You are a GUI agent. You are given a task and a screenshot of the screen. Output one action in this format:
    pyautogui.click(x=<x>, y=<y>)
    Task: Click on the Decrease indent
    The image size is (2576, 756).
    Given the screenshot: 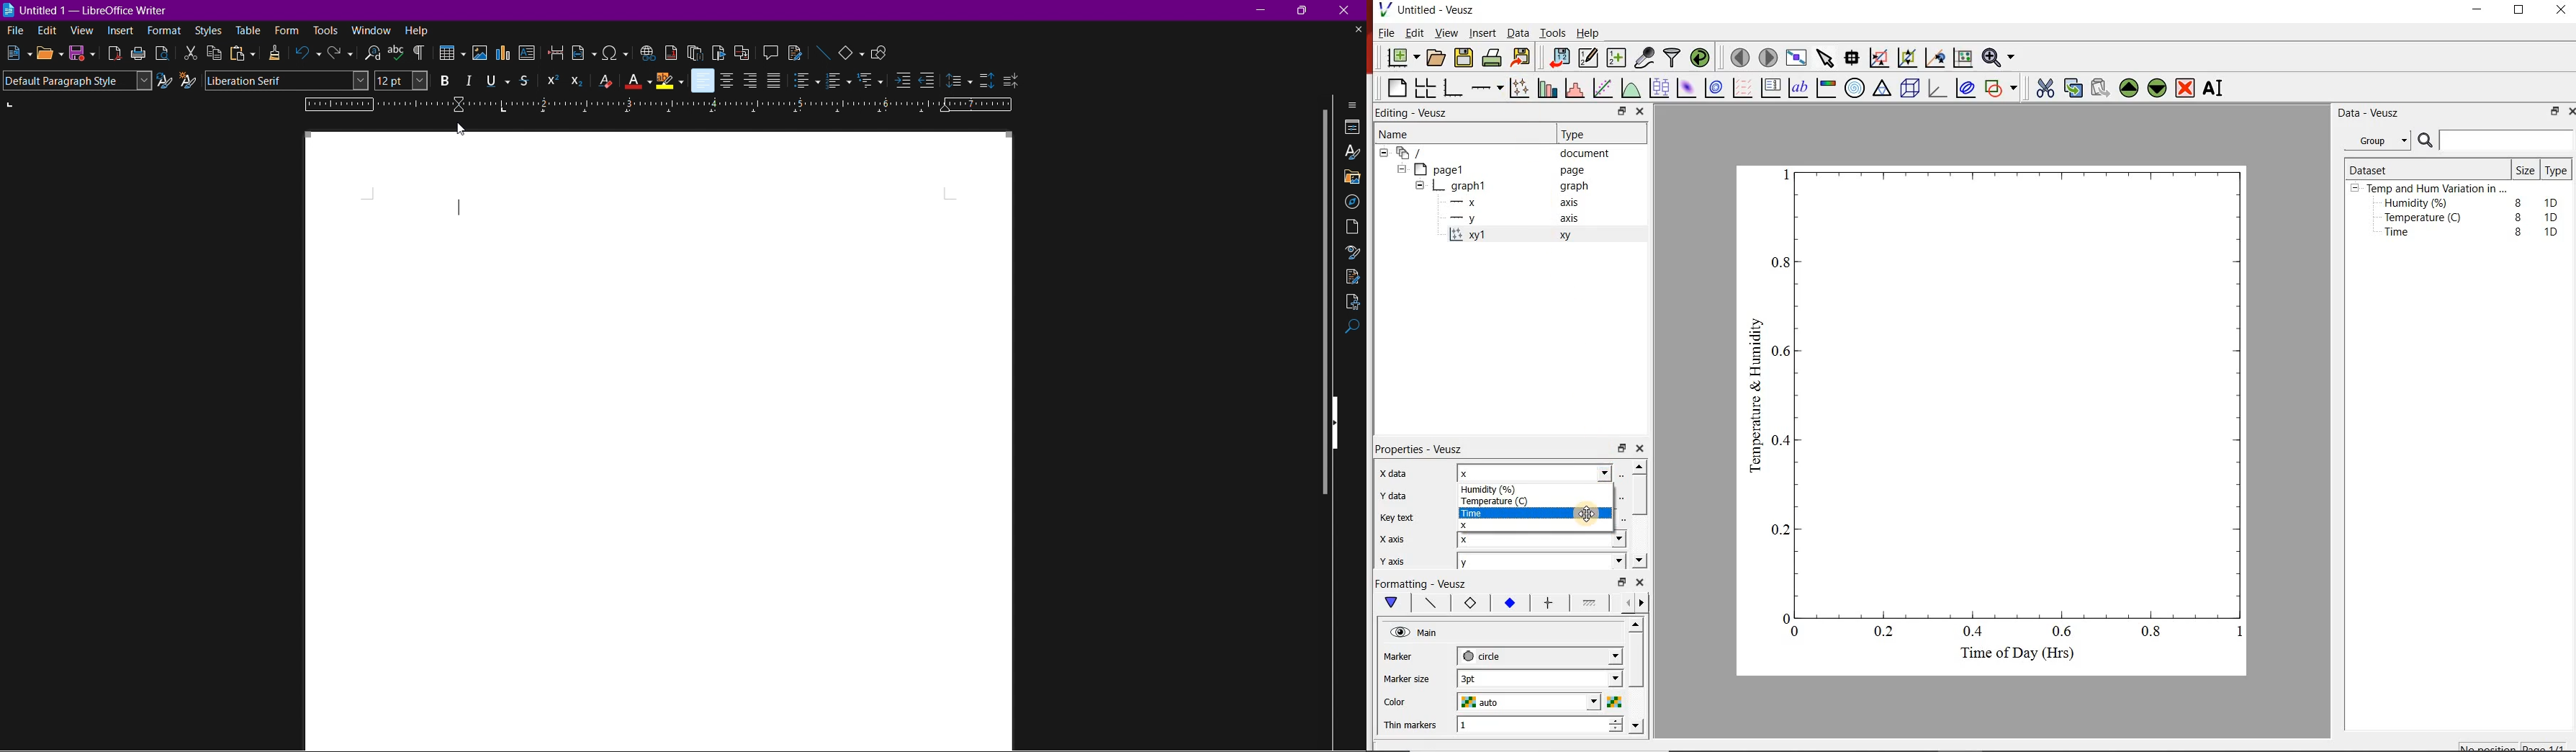 What is the action you would take?
    pyautogui.click(x=929, y=81)
    